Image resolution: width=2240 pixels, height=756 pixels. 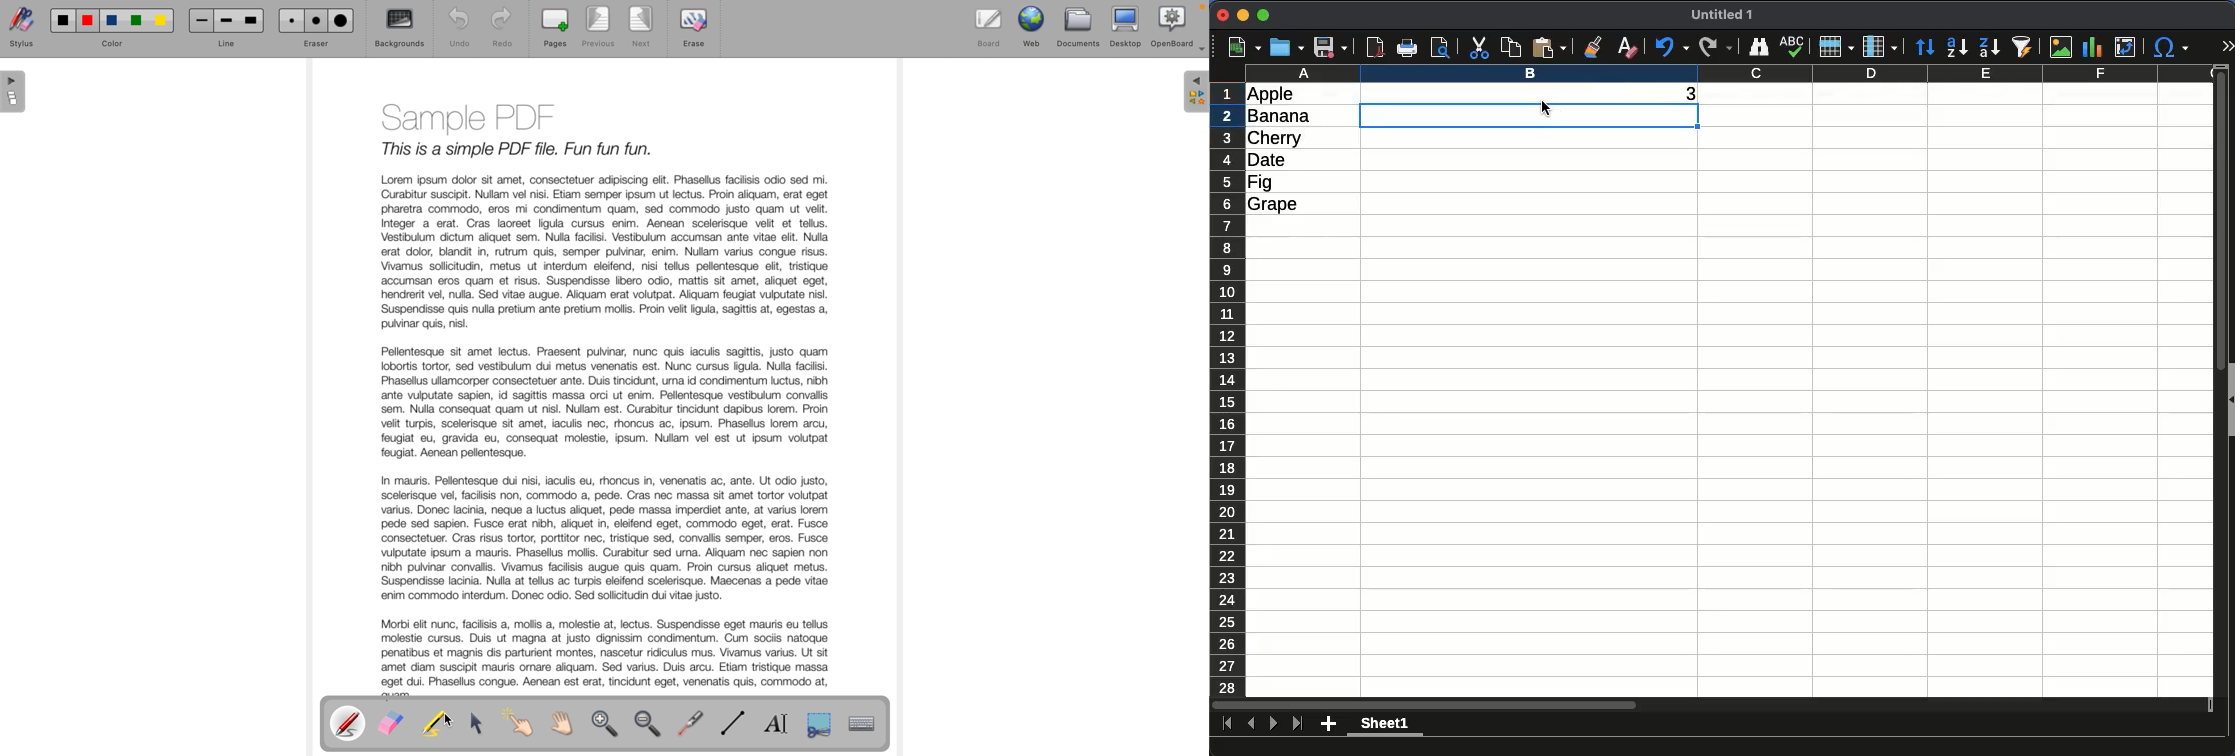 I want to click on paste, so click(x=1549, y=48).